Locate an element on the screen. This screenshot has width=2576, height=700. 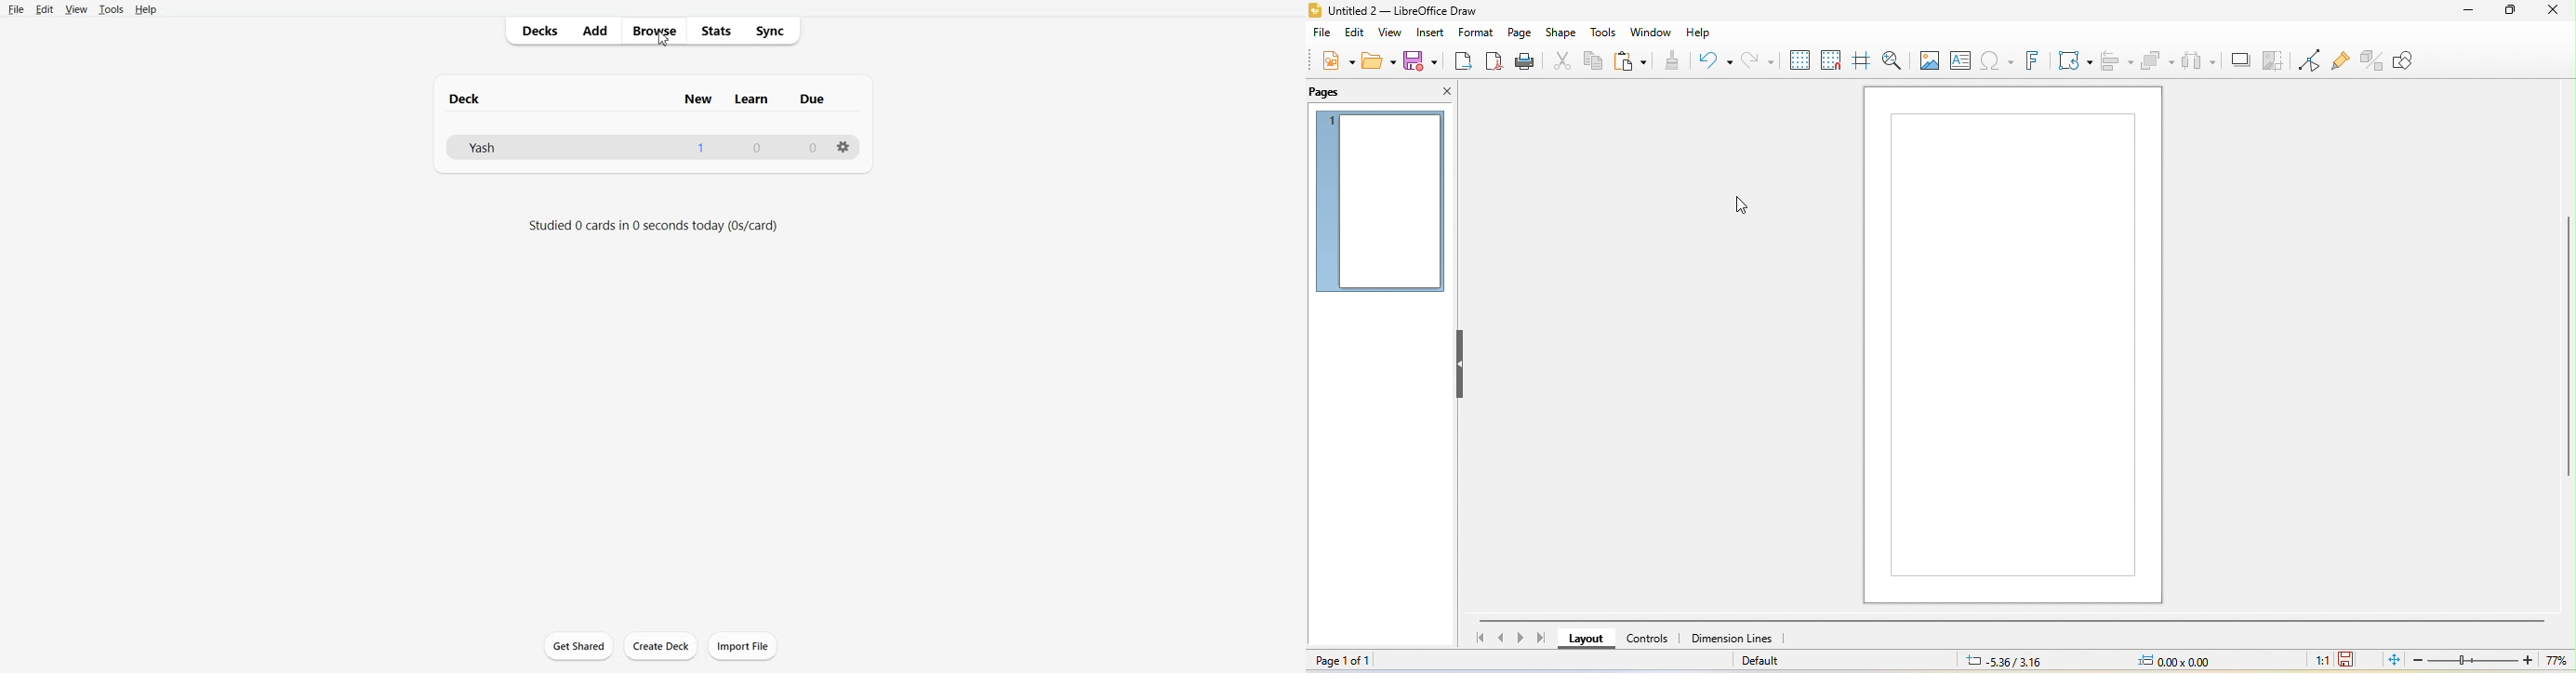
View is located at coordinates (75, 8).